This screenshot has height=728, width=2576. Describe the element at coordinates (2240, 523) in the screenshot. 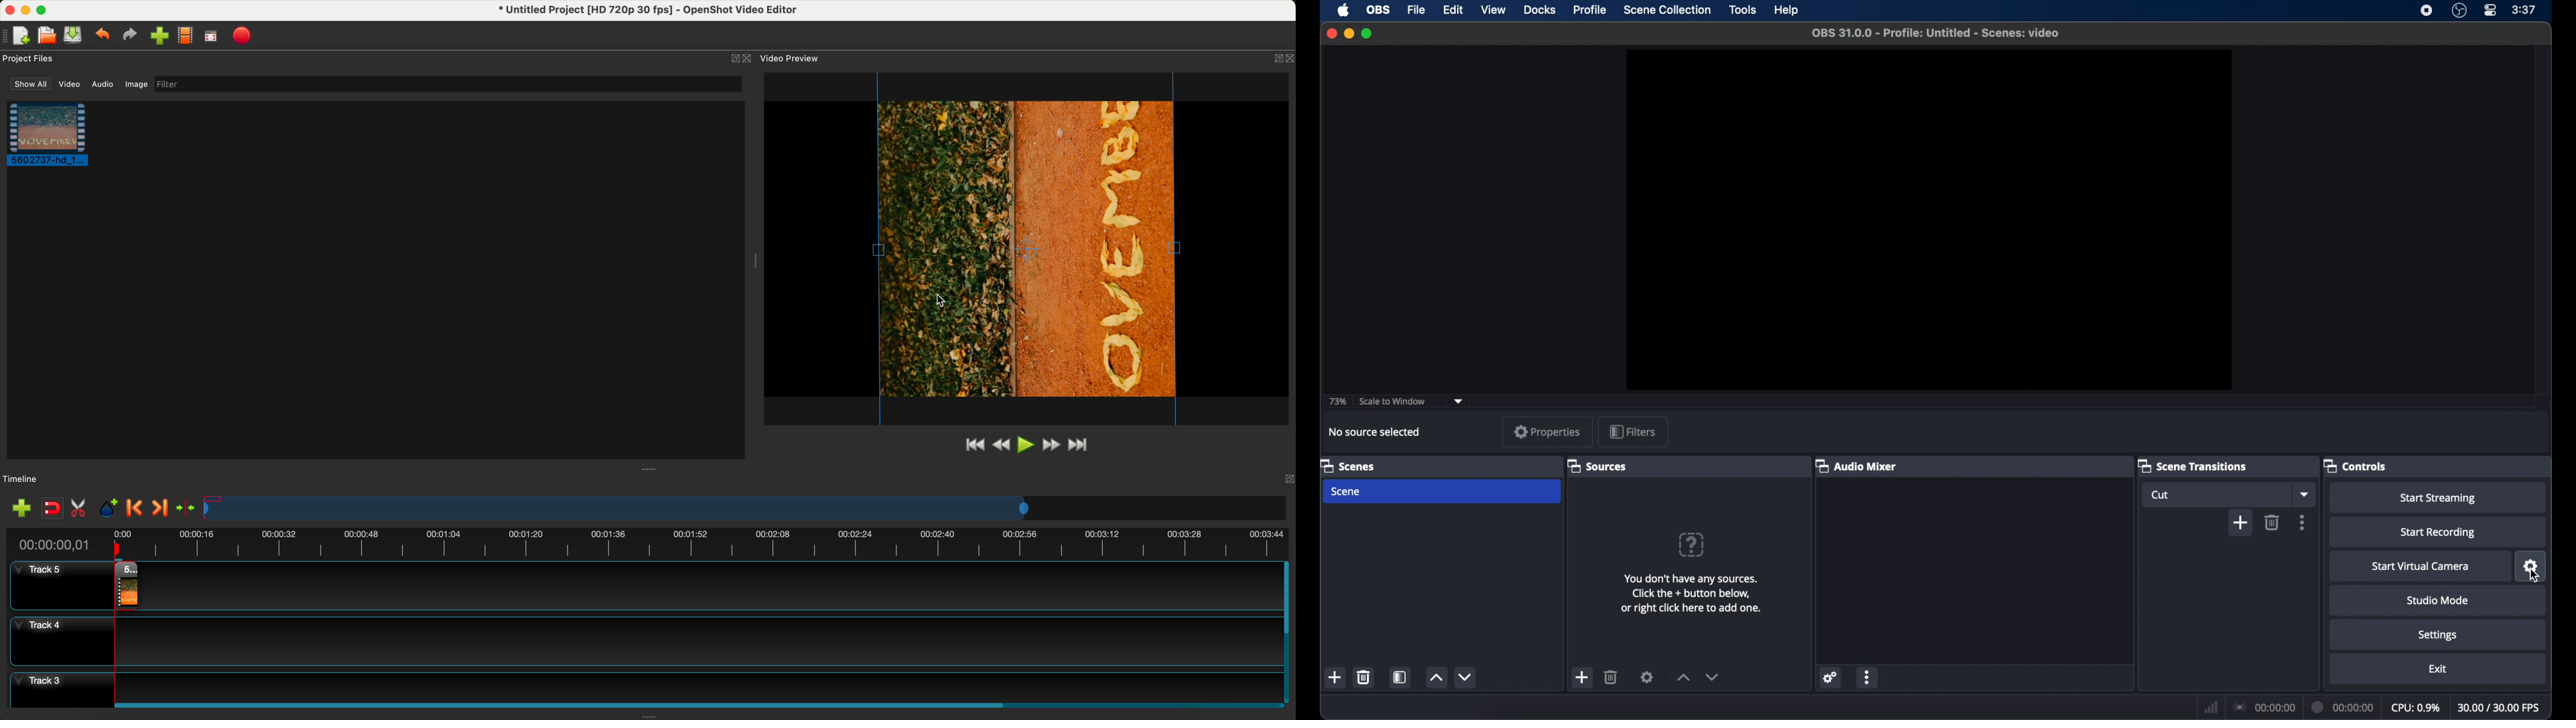

I see `add` at that location.